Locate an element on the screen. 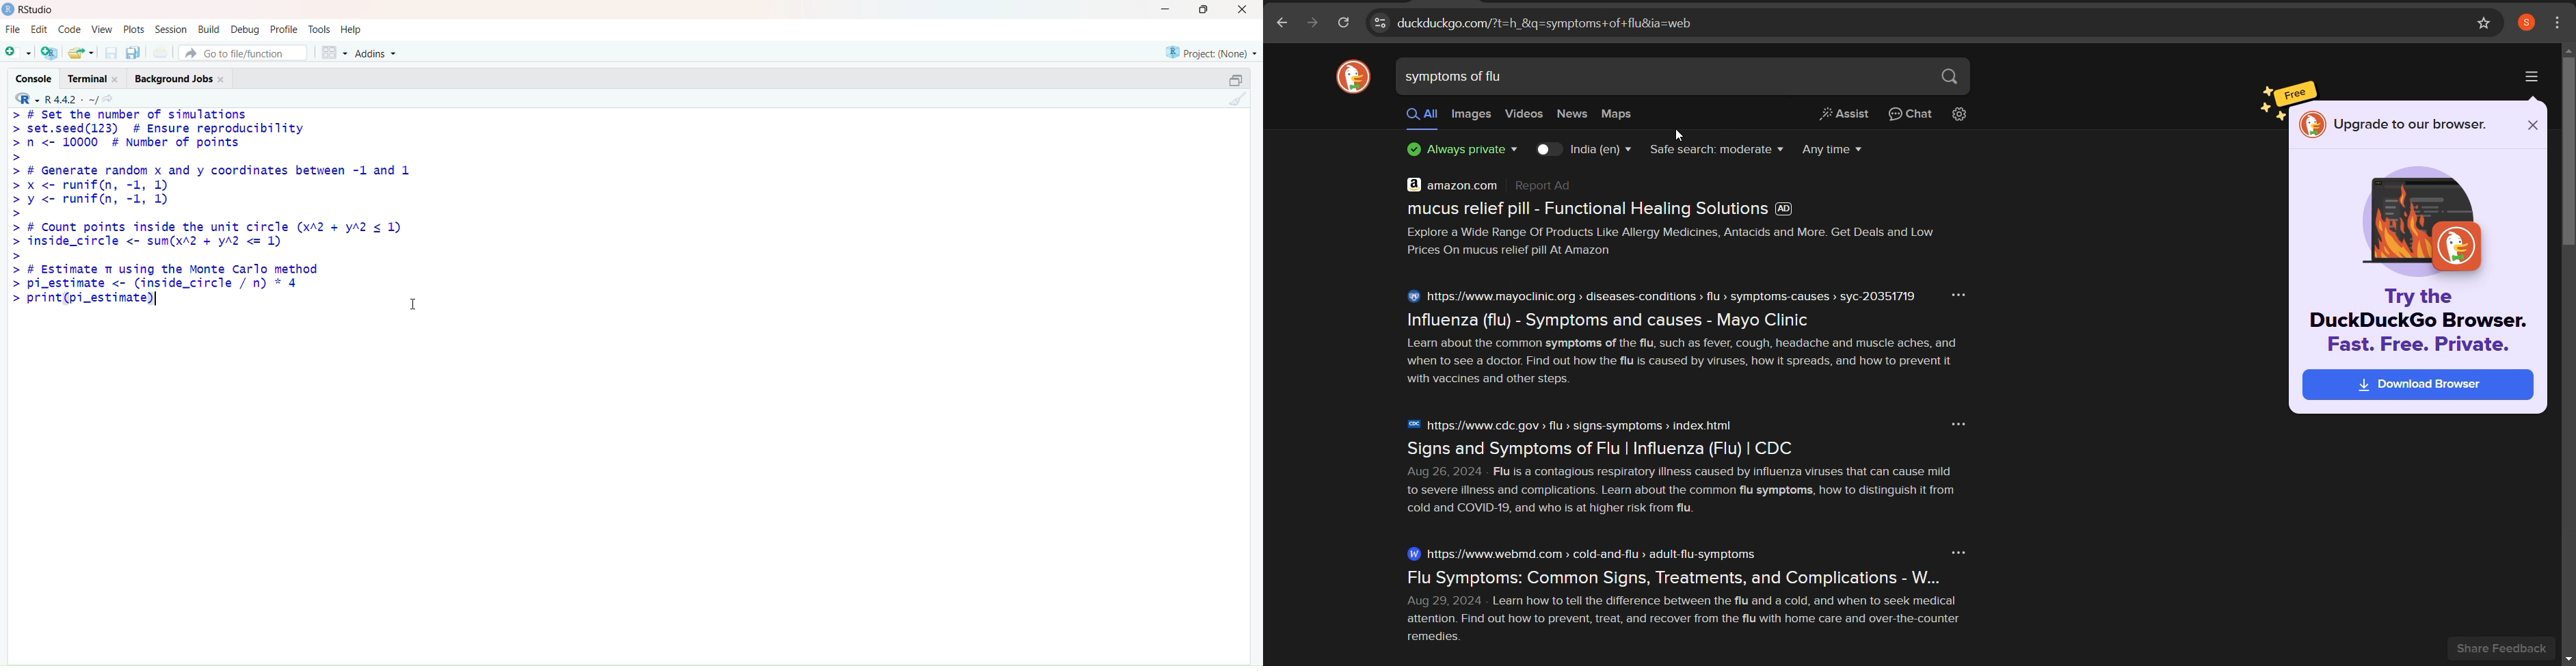  View is located at coordinates (101, 28).